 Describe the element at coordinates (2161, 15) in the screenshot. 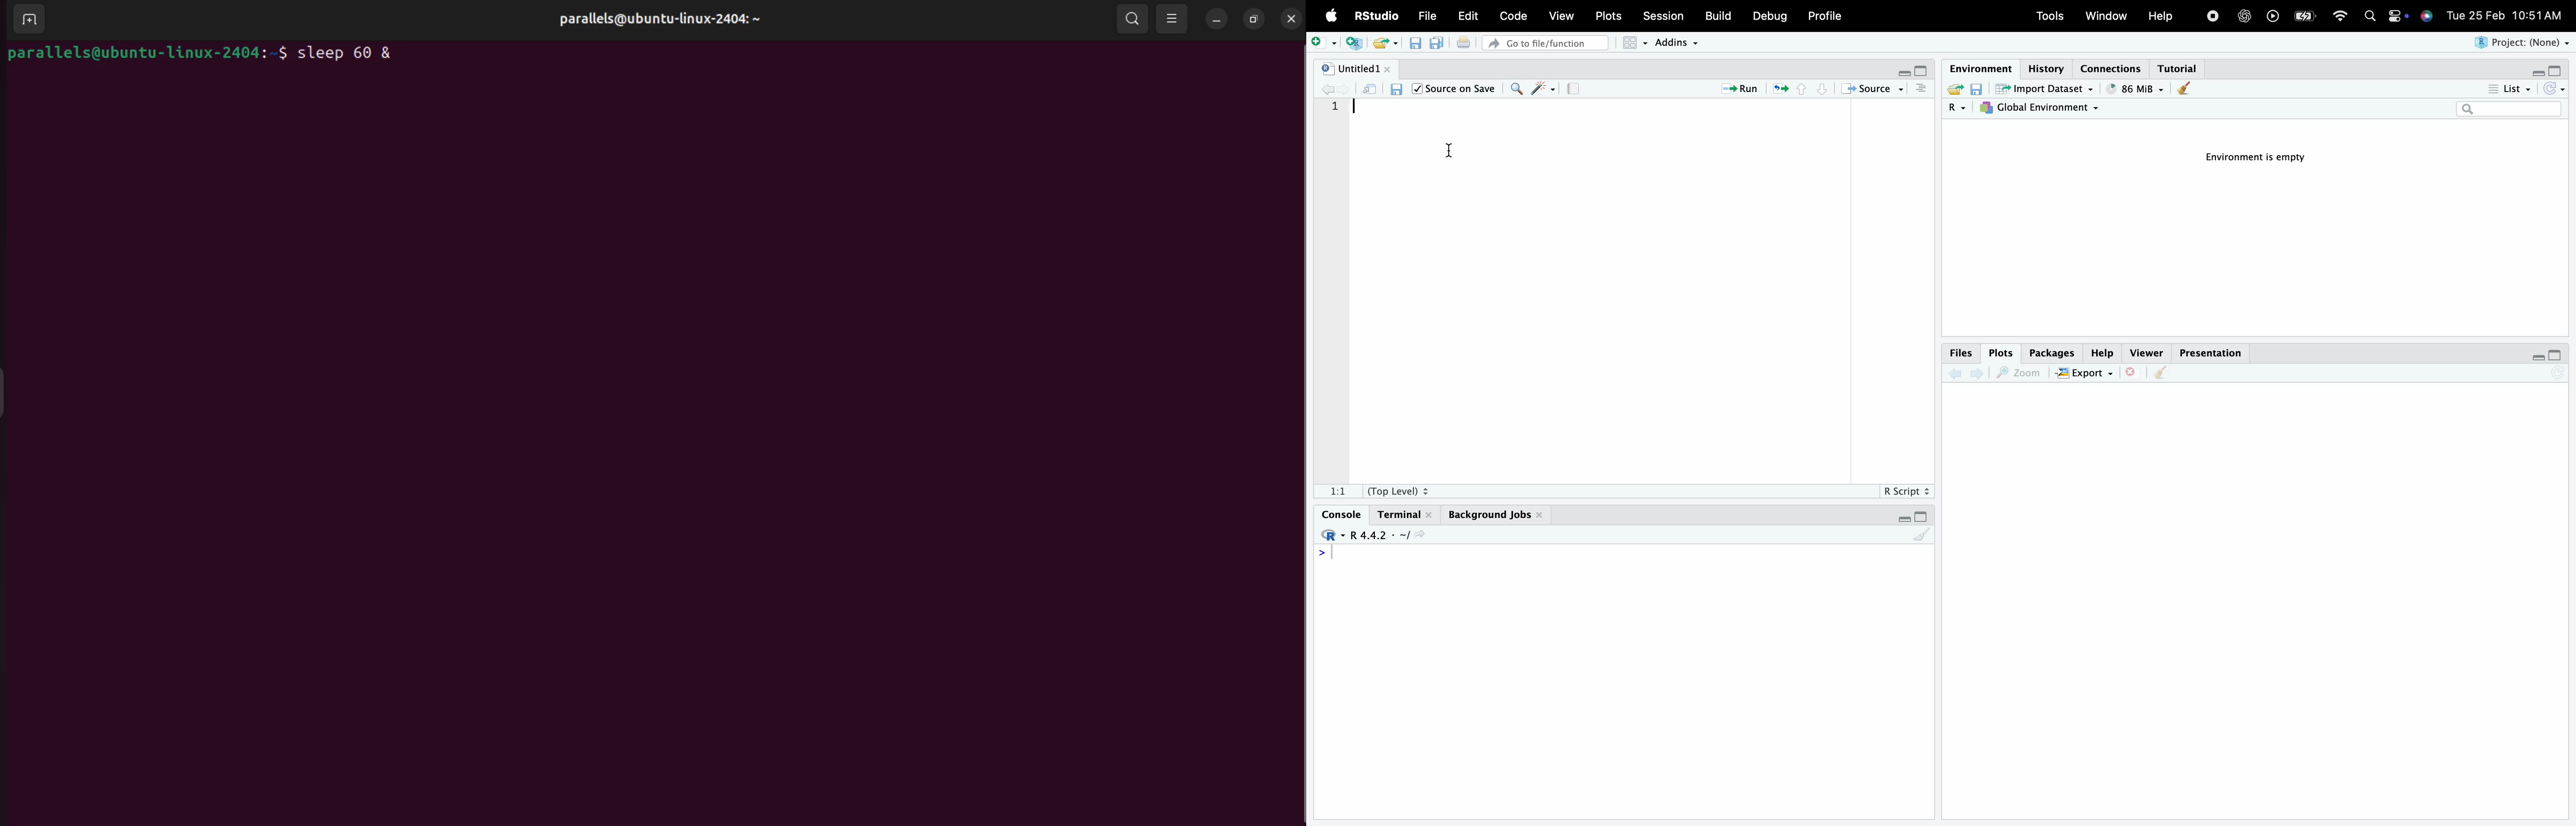

I see `Help` at that location.